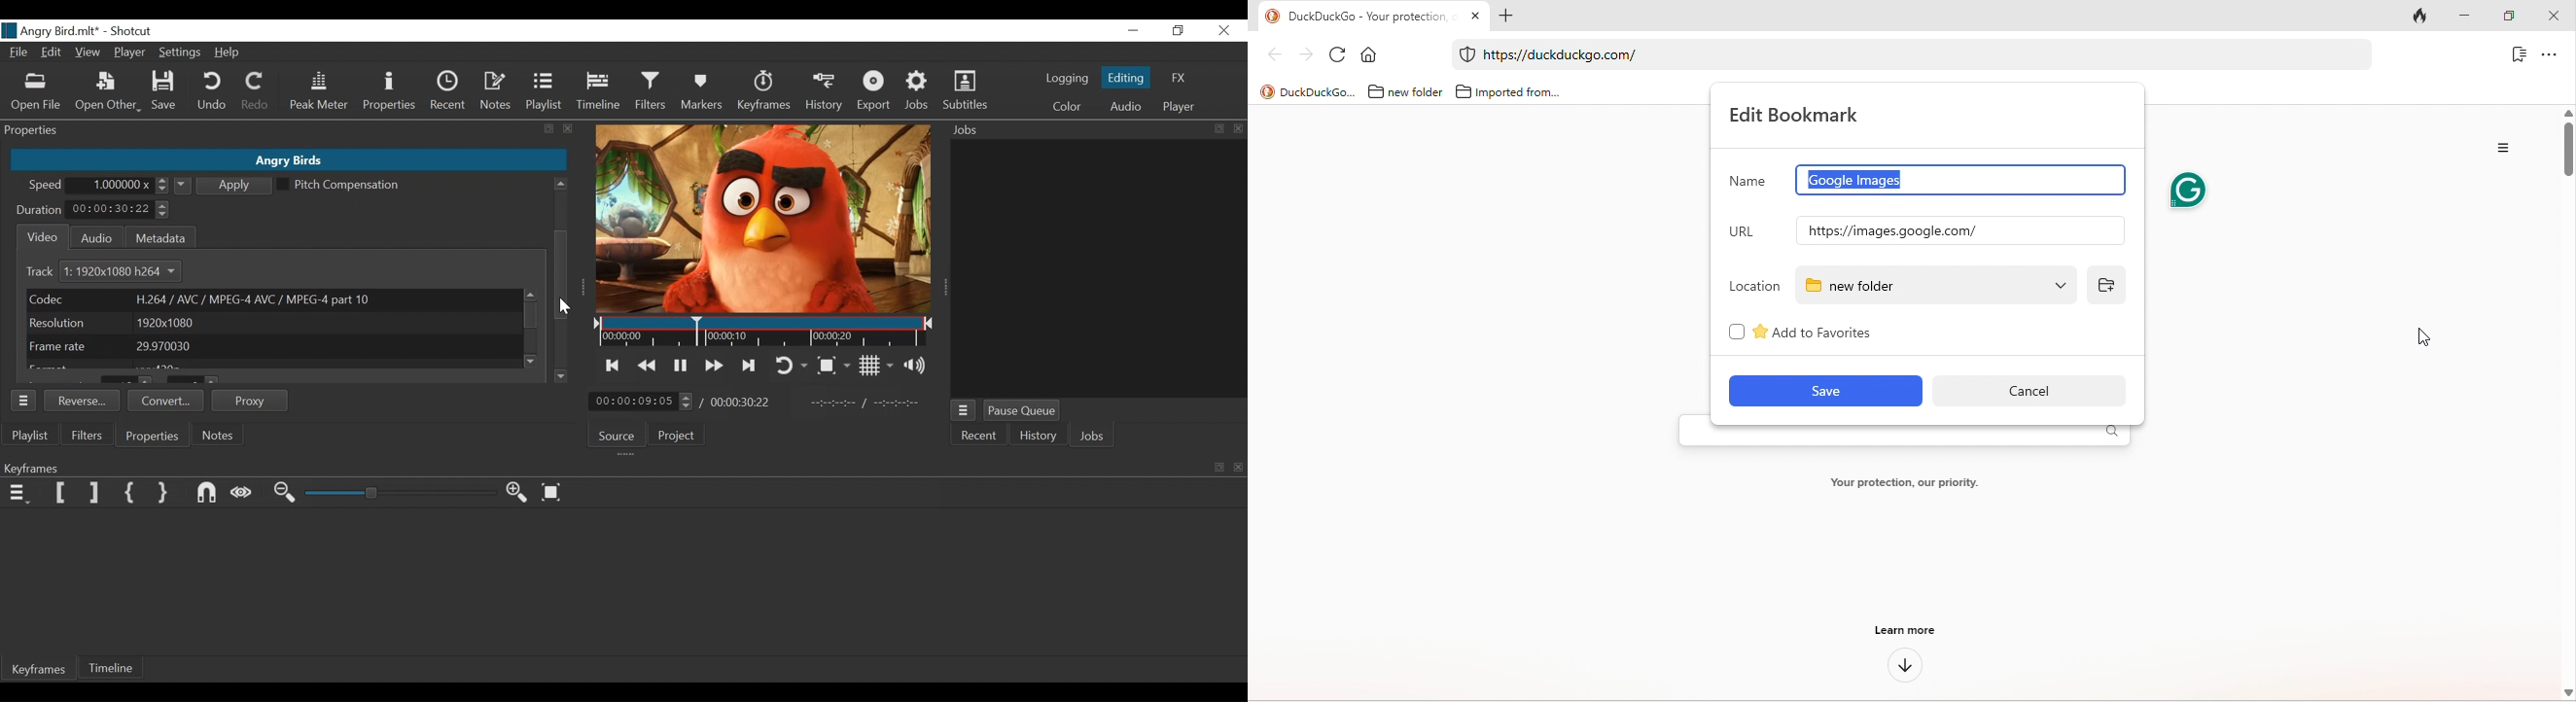  I want to click on bookmark, so click(2517, 56).